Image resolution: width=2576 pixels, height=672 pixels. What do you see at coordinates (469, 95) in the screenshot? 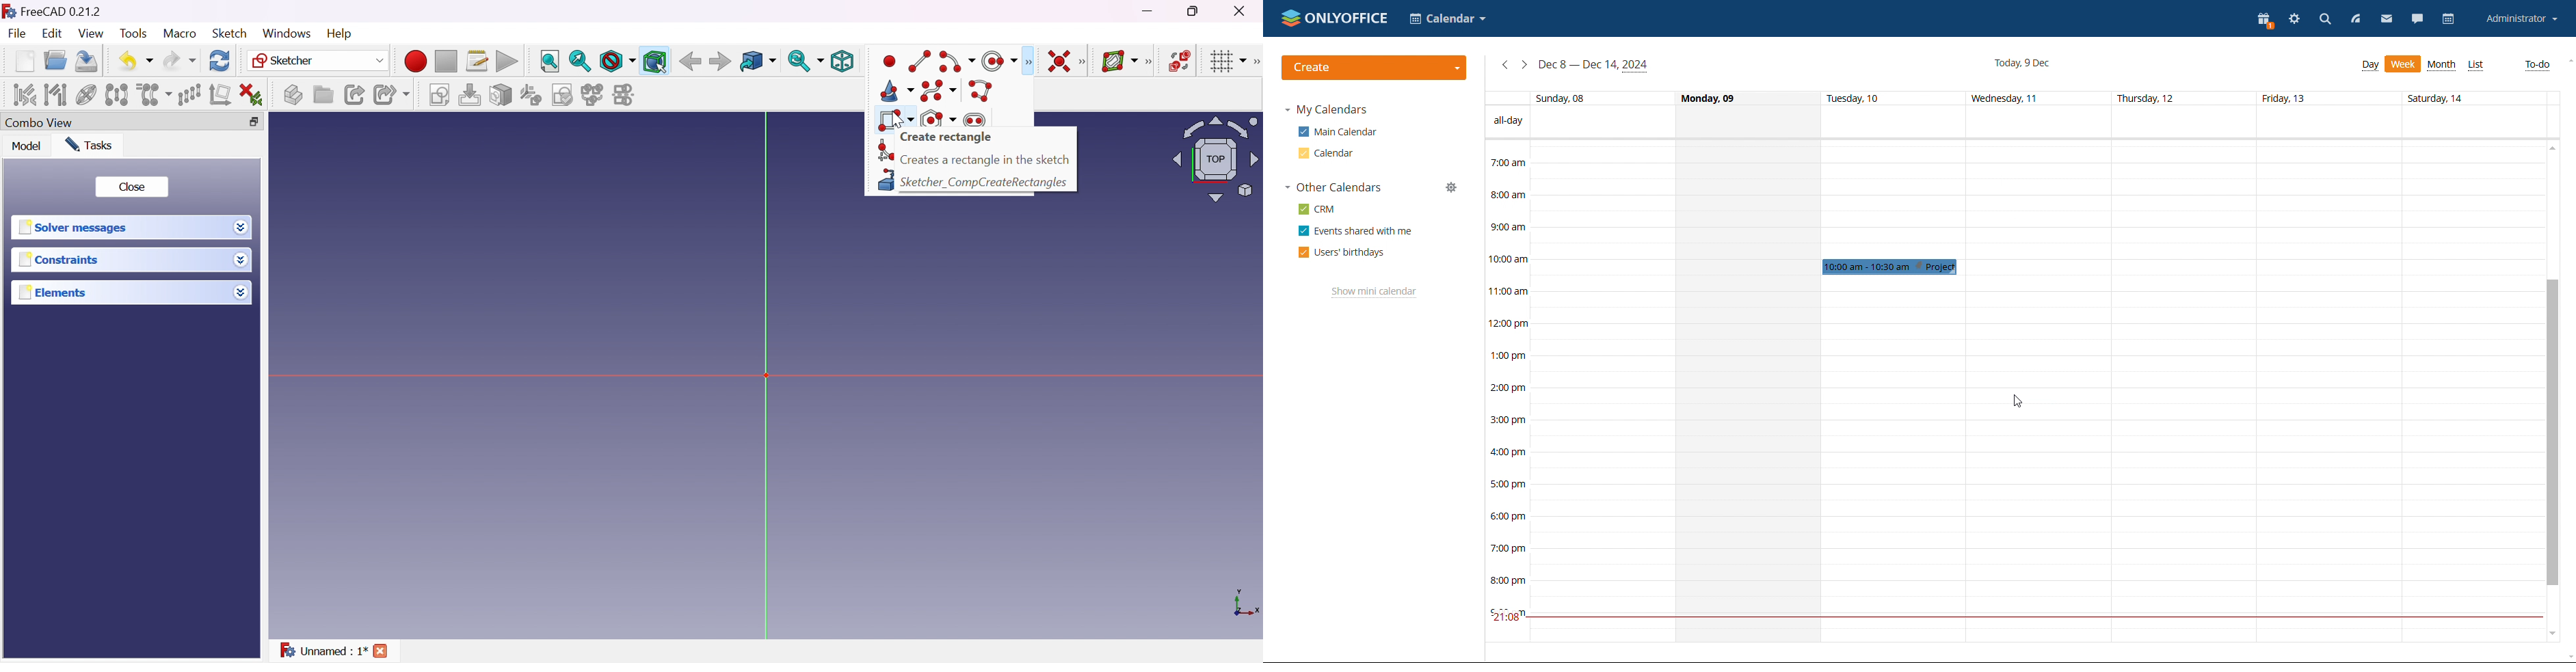
I see `Edit sketch` at bounding box center [469, 95].